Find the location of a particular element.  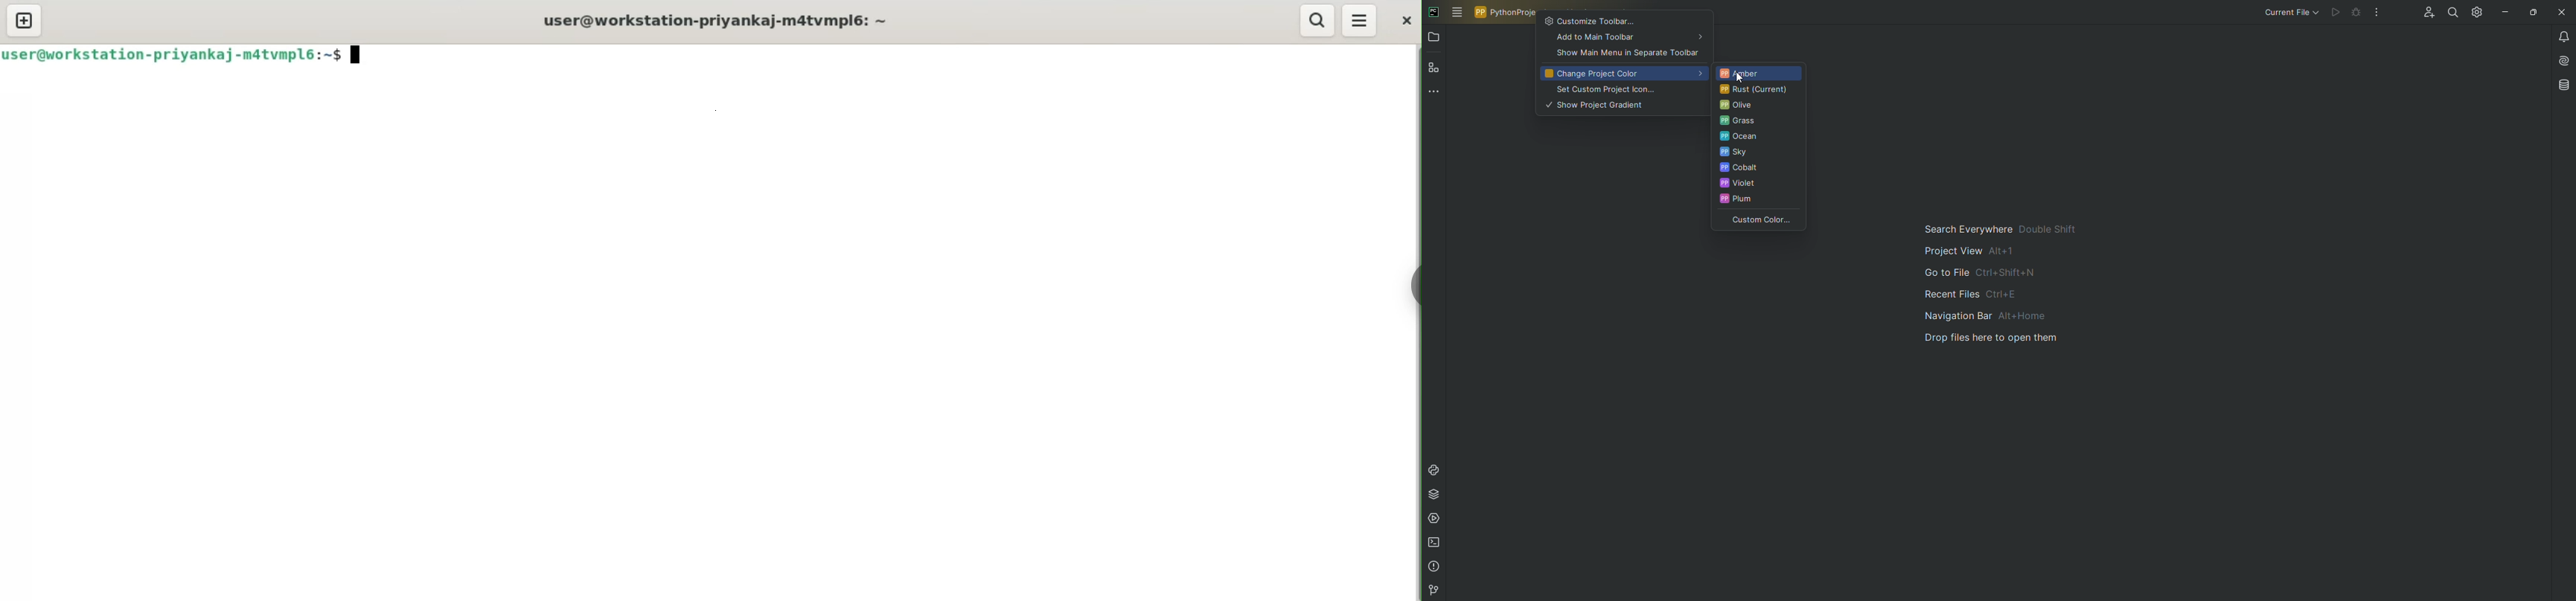

Violet is located at coordinates (1757, 185).